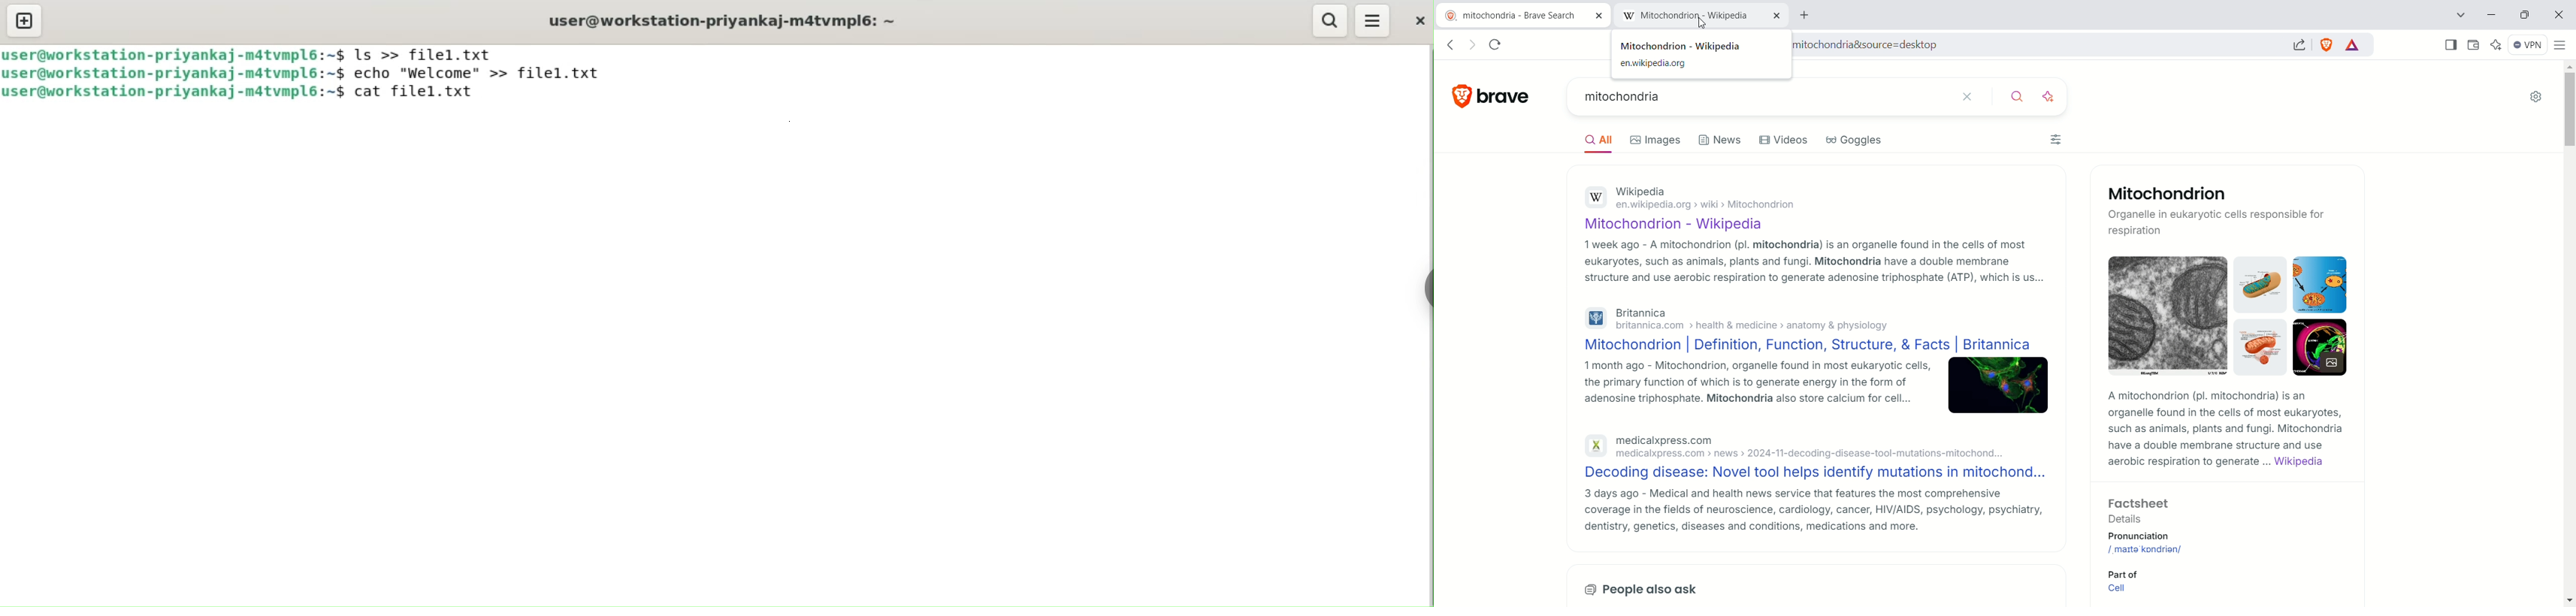 Image resolution: width=2576 pixels, height=616 pixels. I want to click on user@workstation-priyankaj-m4tvmpl6: ~$, so click(173, 95).